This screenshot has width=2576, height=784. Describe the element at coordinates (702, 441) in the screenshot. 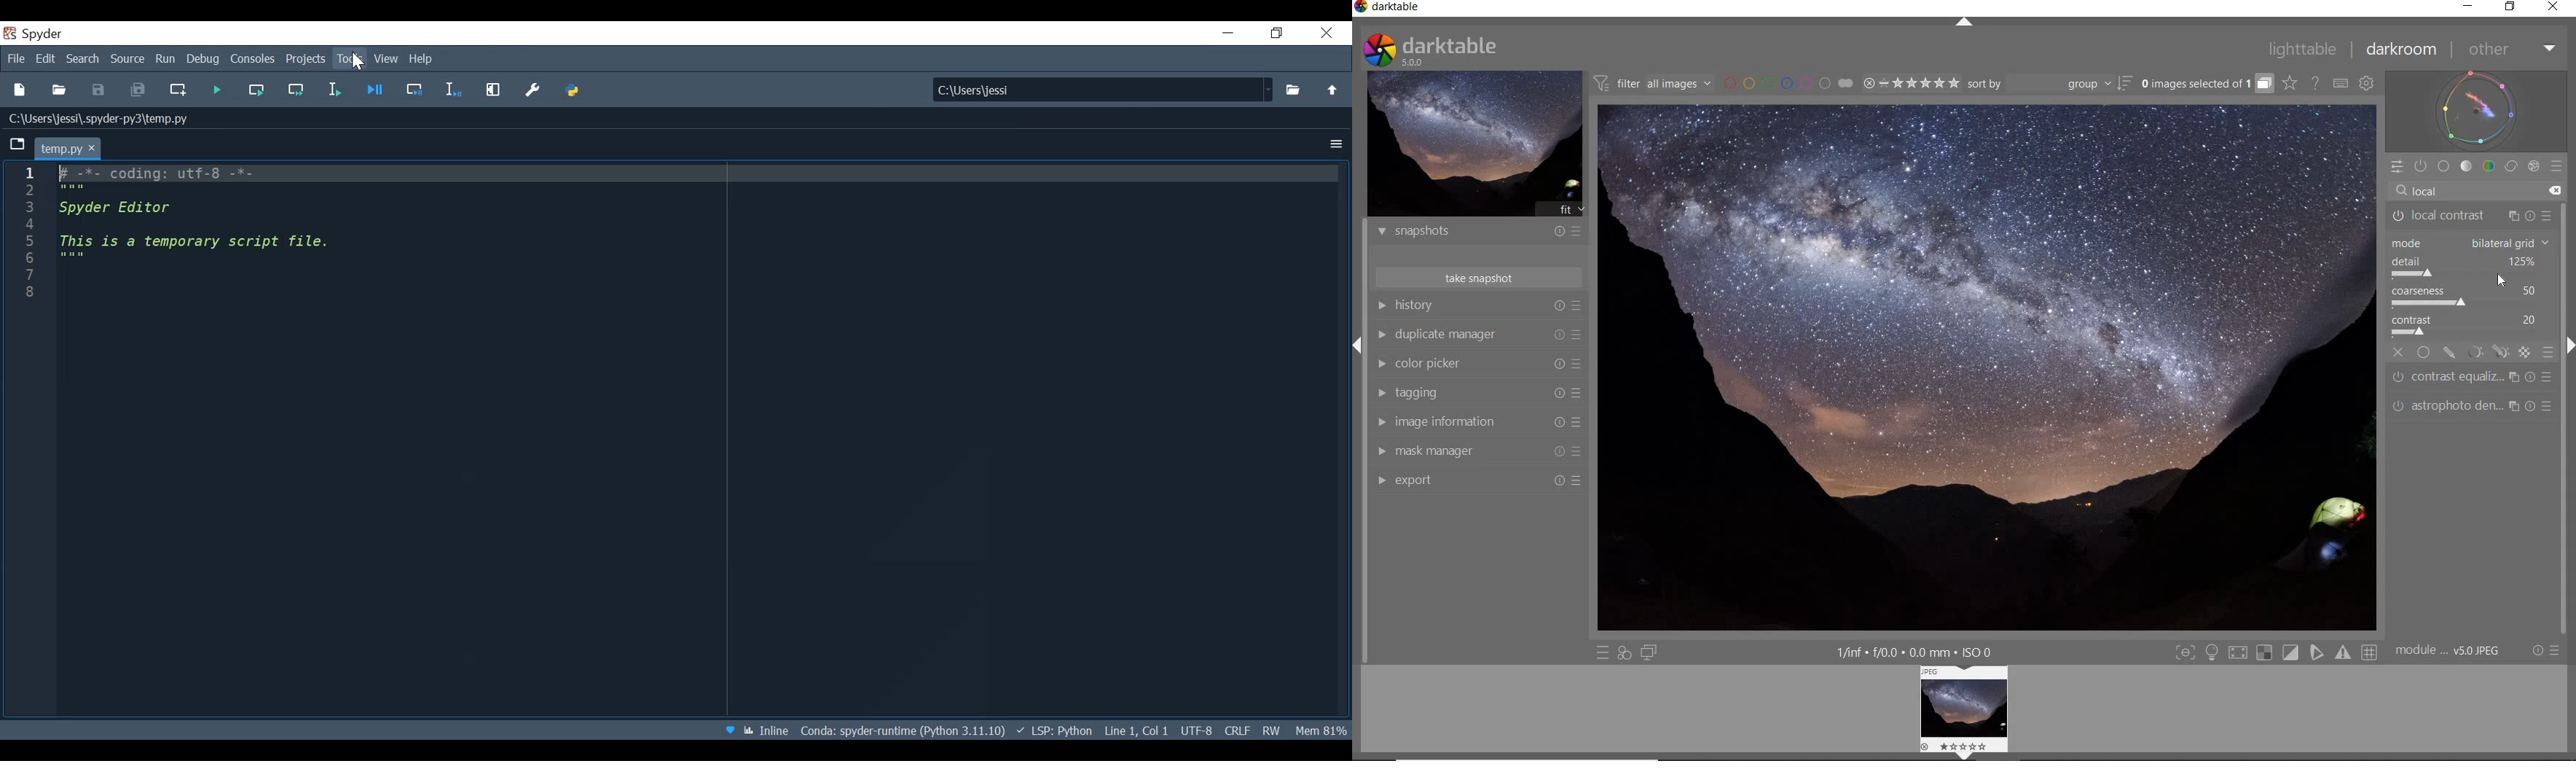

I see `# -*- coding: utf-8 -*- """ Spyder Editor  This is a temporary script file. """` at that location.